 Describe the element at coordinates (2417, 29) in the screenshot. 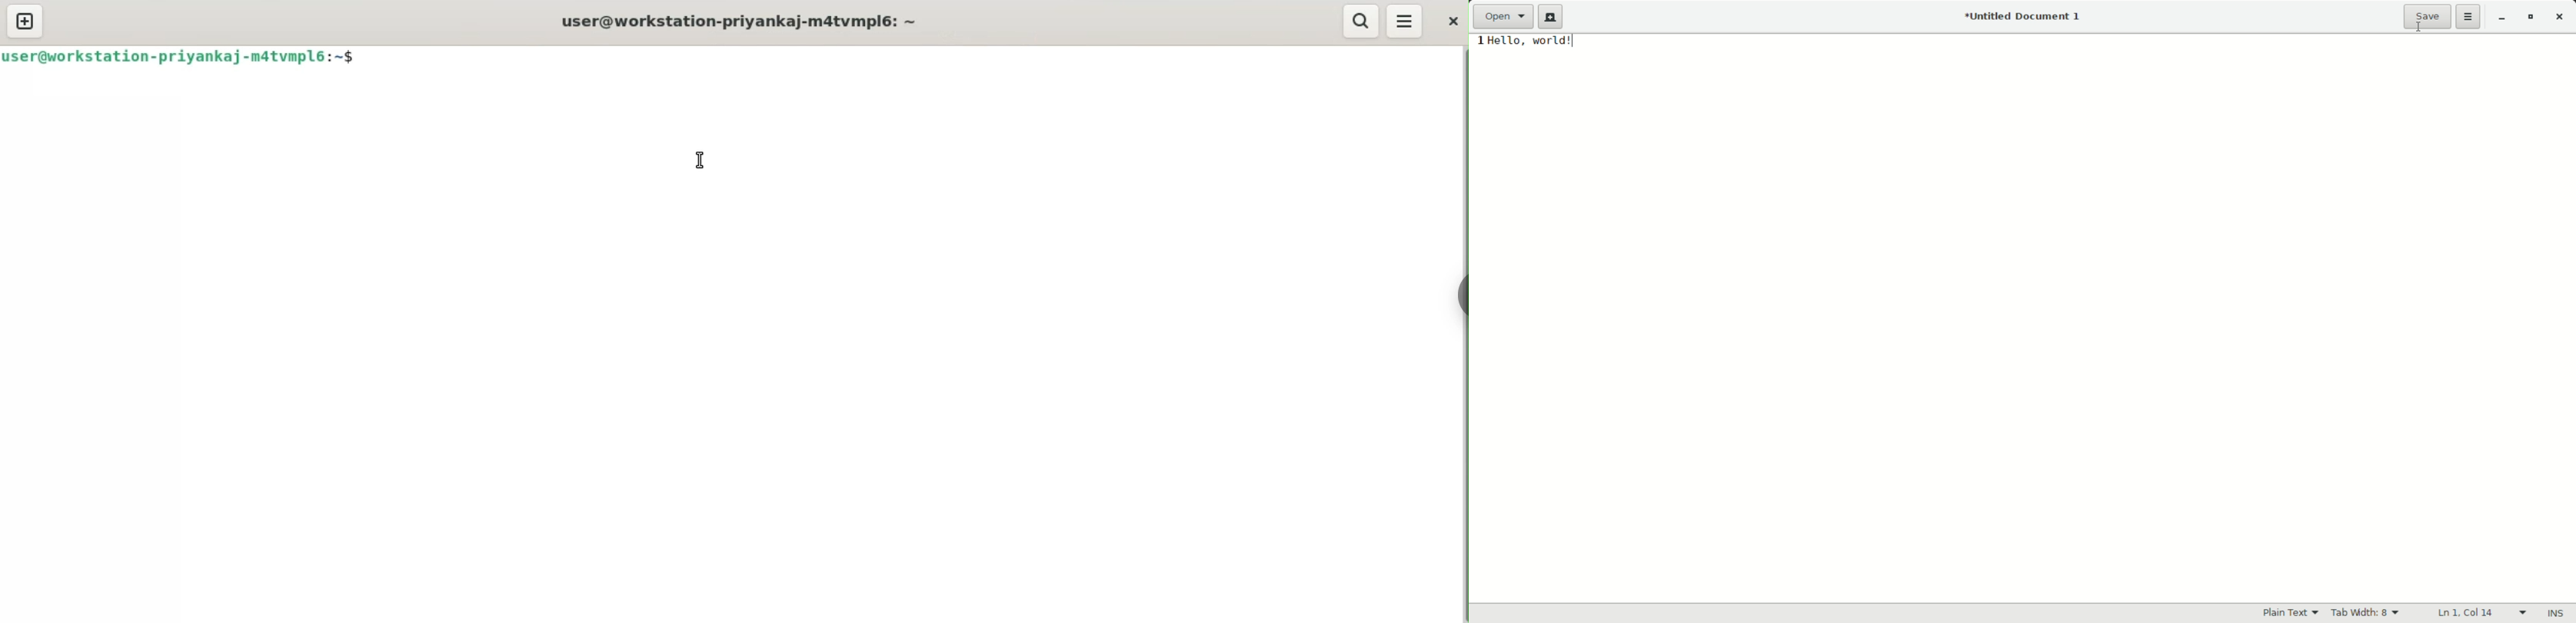

I see `cursor` at that location.